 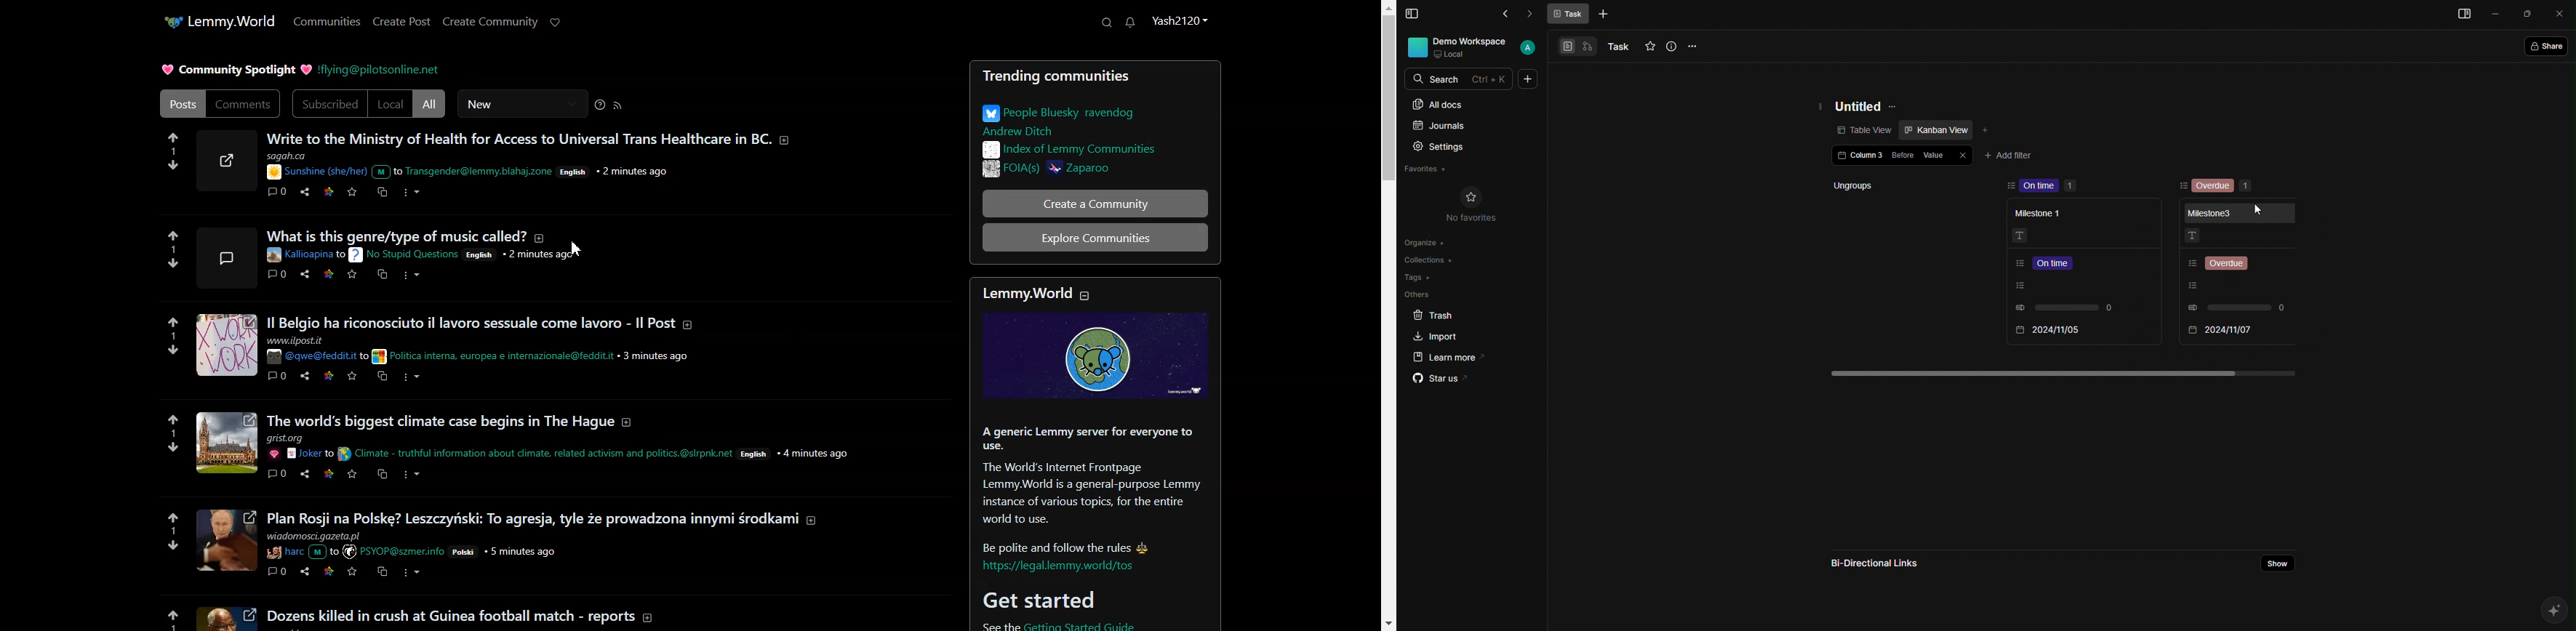 I want to click on comment, so click(x=279, y=479).